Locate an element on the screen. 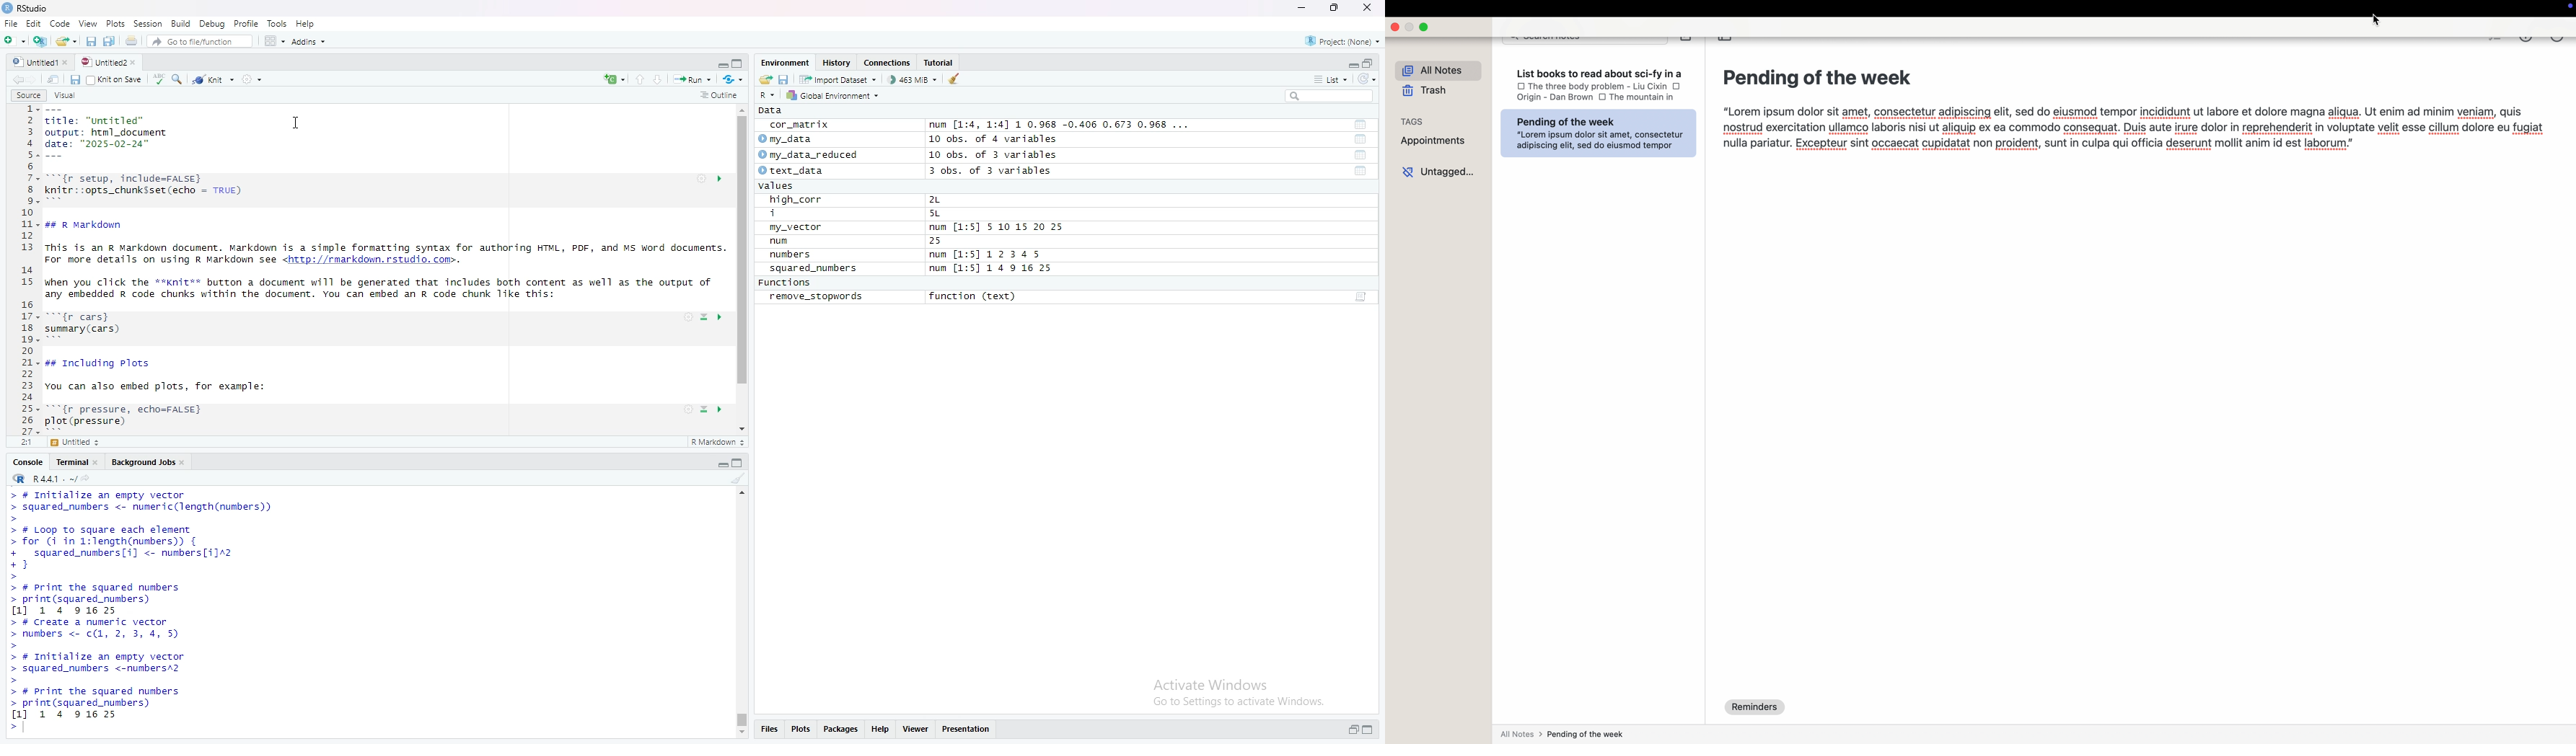 The width and height of the screenshot is (2576, 756). minimize is located at coordinates (1350, 731).